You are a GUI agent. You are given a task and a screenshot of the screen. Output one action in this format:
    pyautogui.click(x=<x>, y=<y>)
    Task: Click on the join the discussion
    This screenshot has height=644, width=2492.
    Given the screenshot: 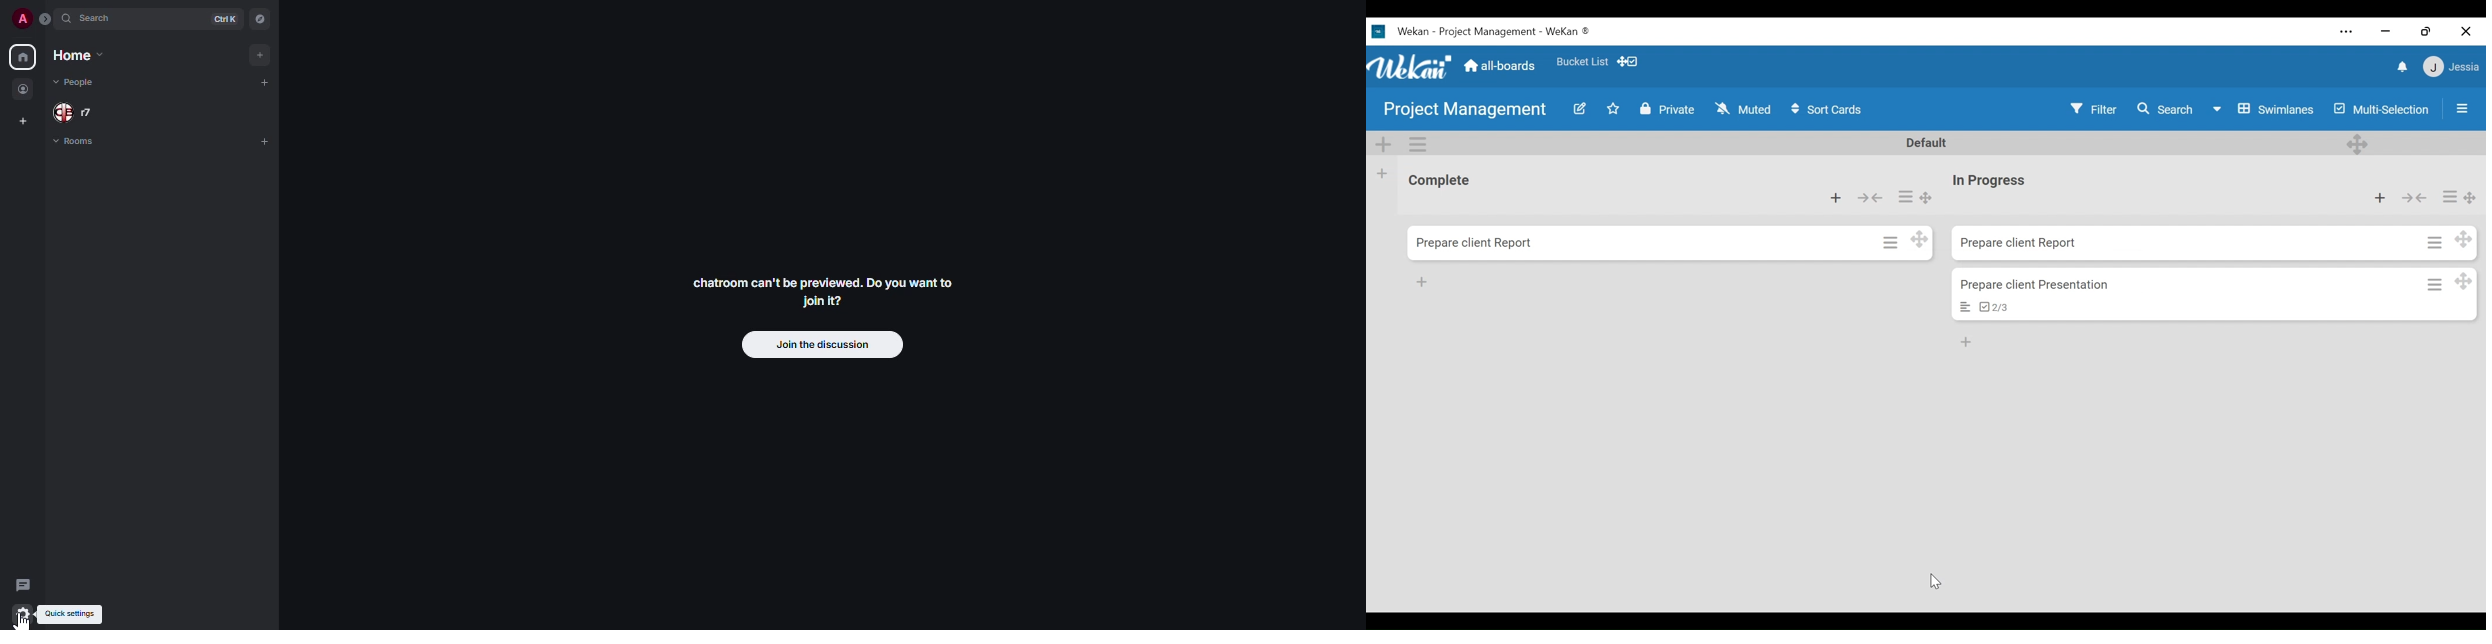 What is the action you would take?
    pyautogui.click(x=822, y=345)
    